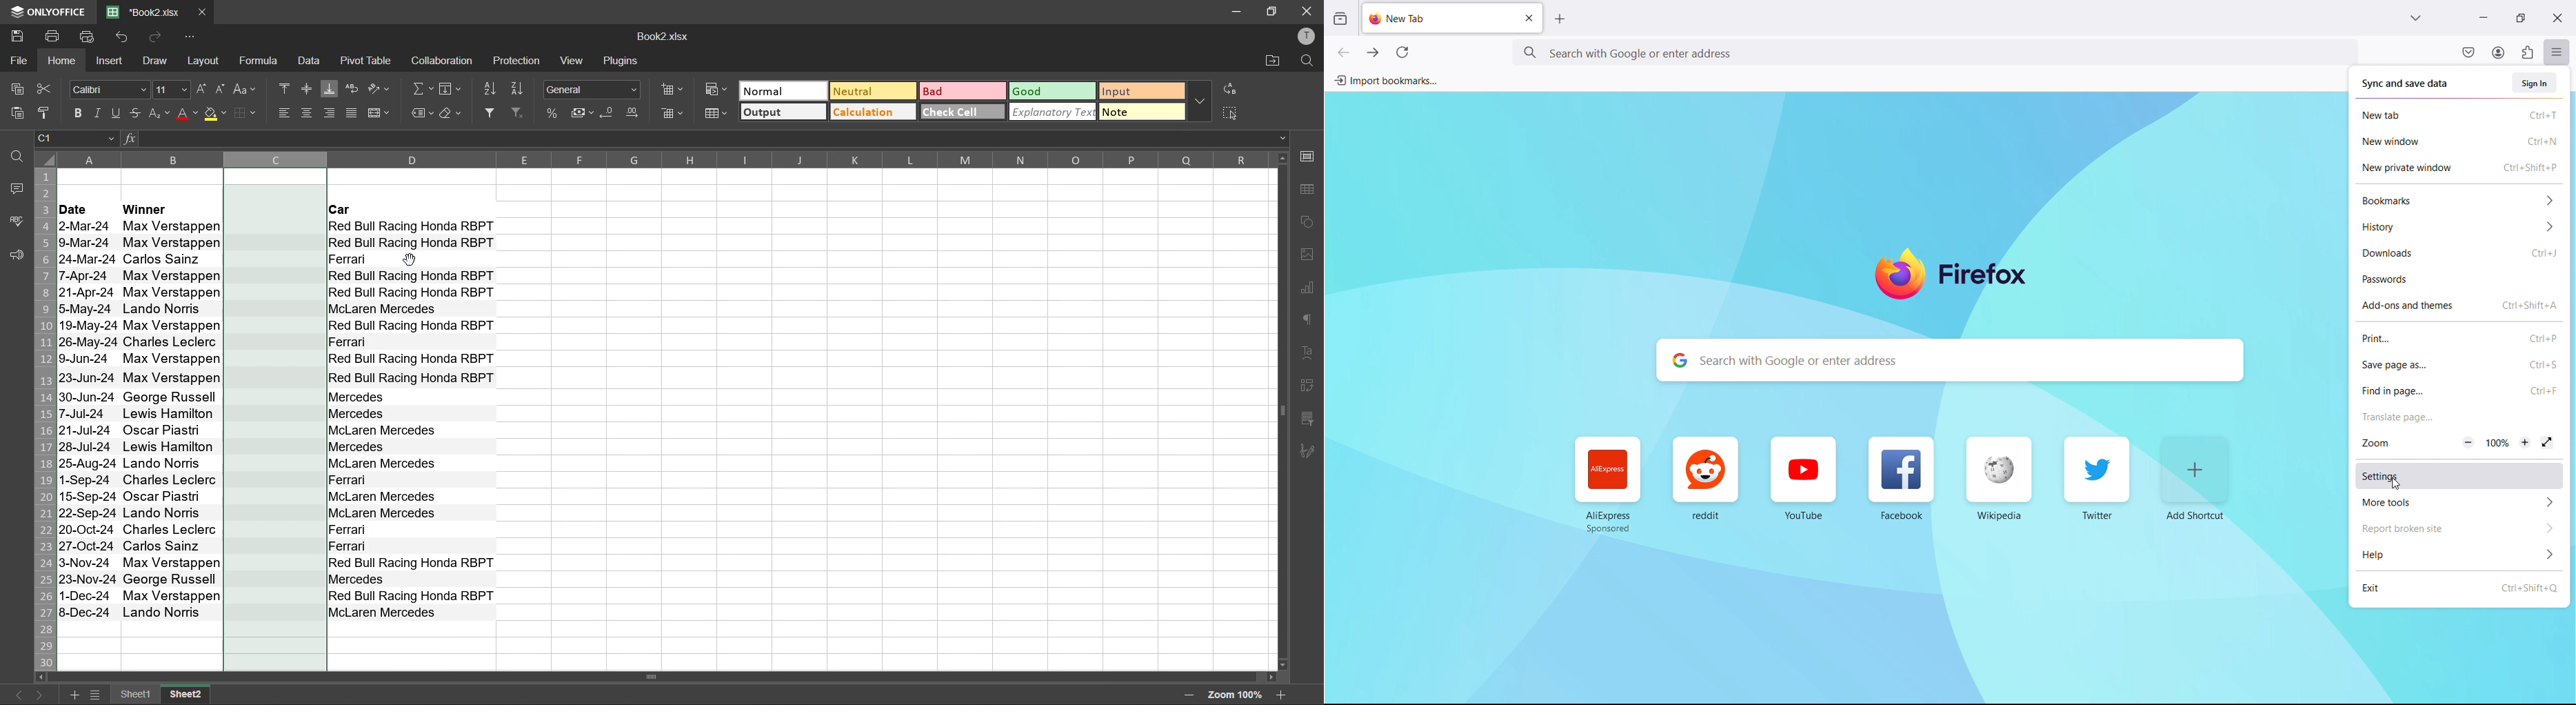 This screenshot has width=2576, height=728. I want to click on passwords, so click(2461, 279).